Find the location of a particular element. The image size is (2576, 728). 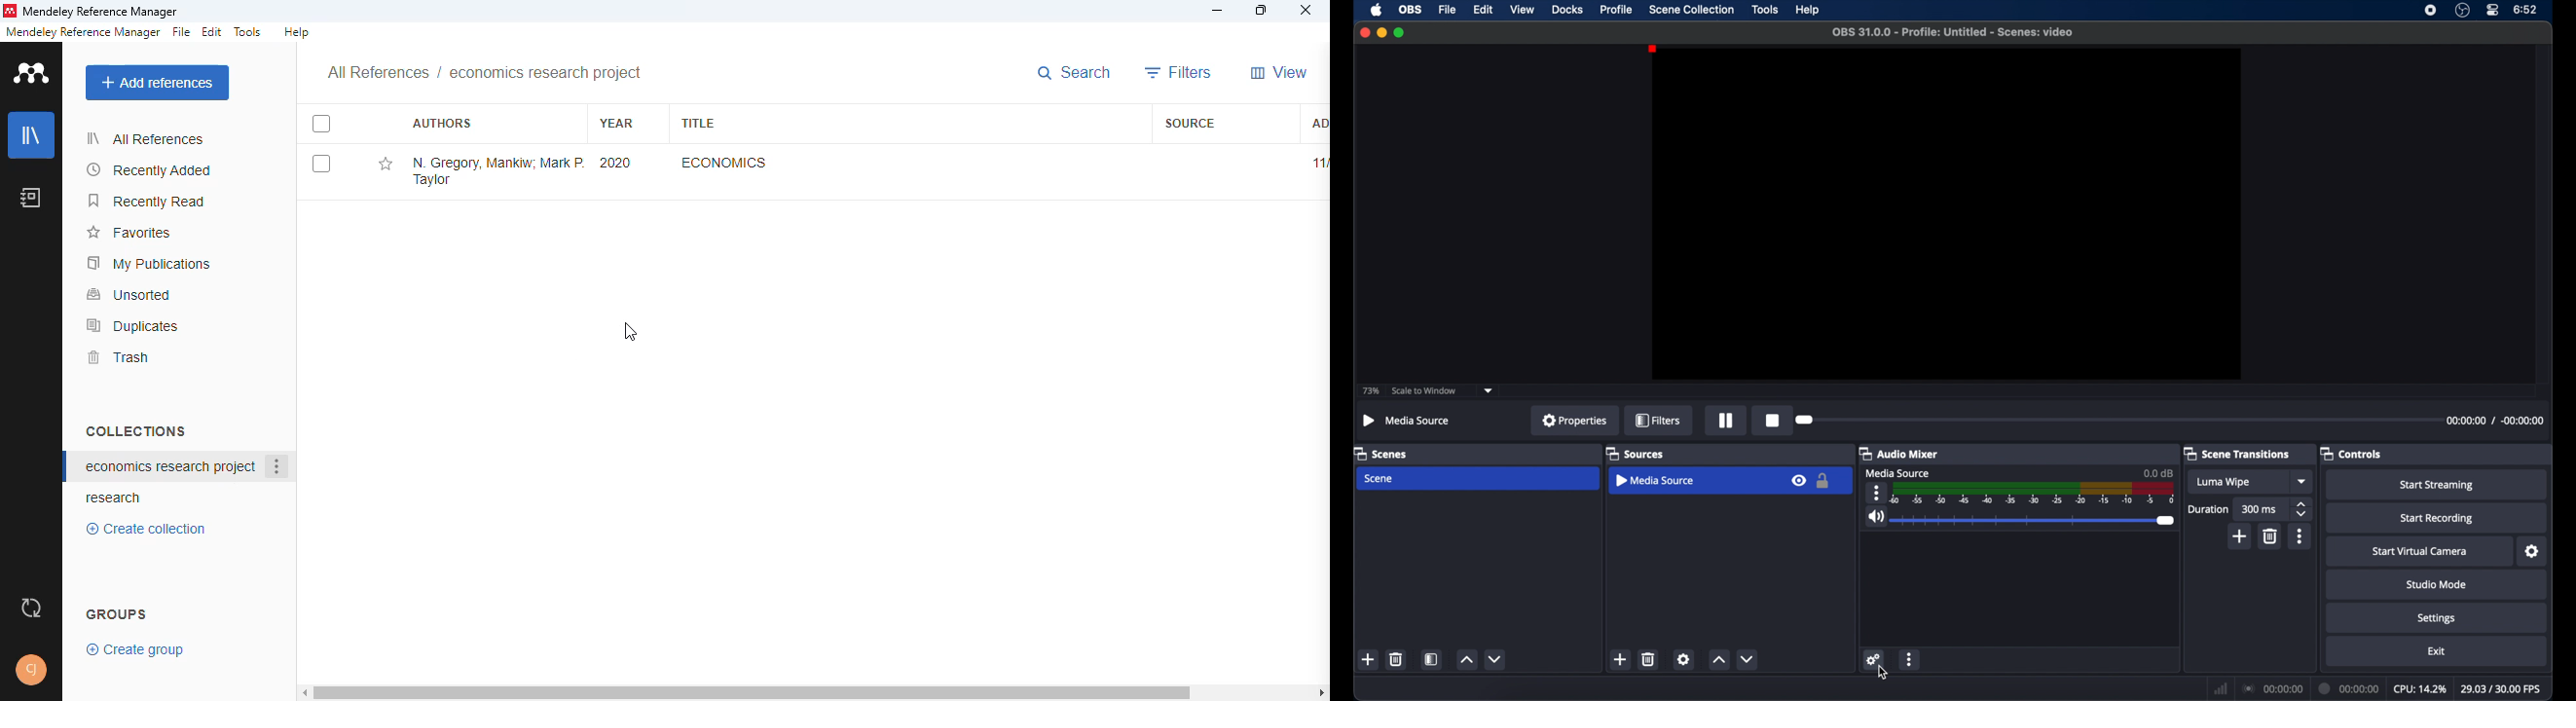

0.0 is located at coordinates (2159, 473).